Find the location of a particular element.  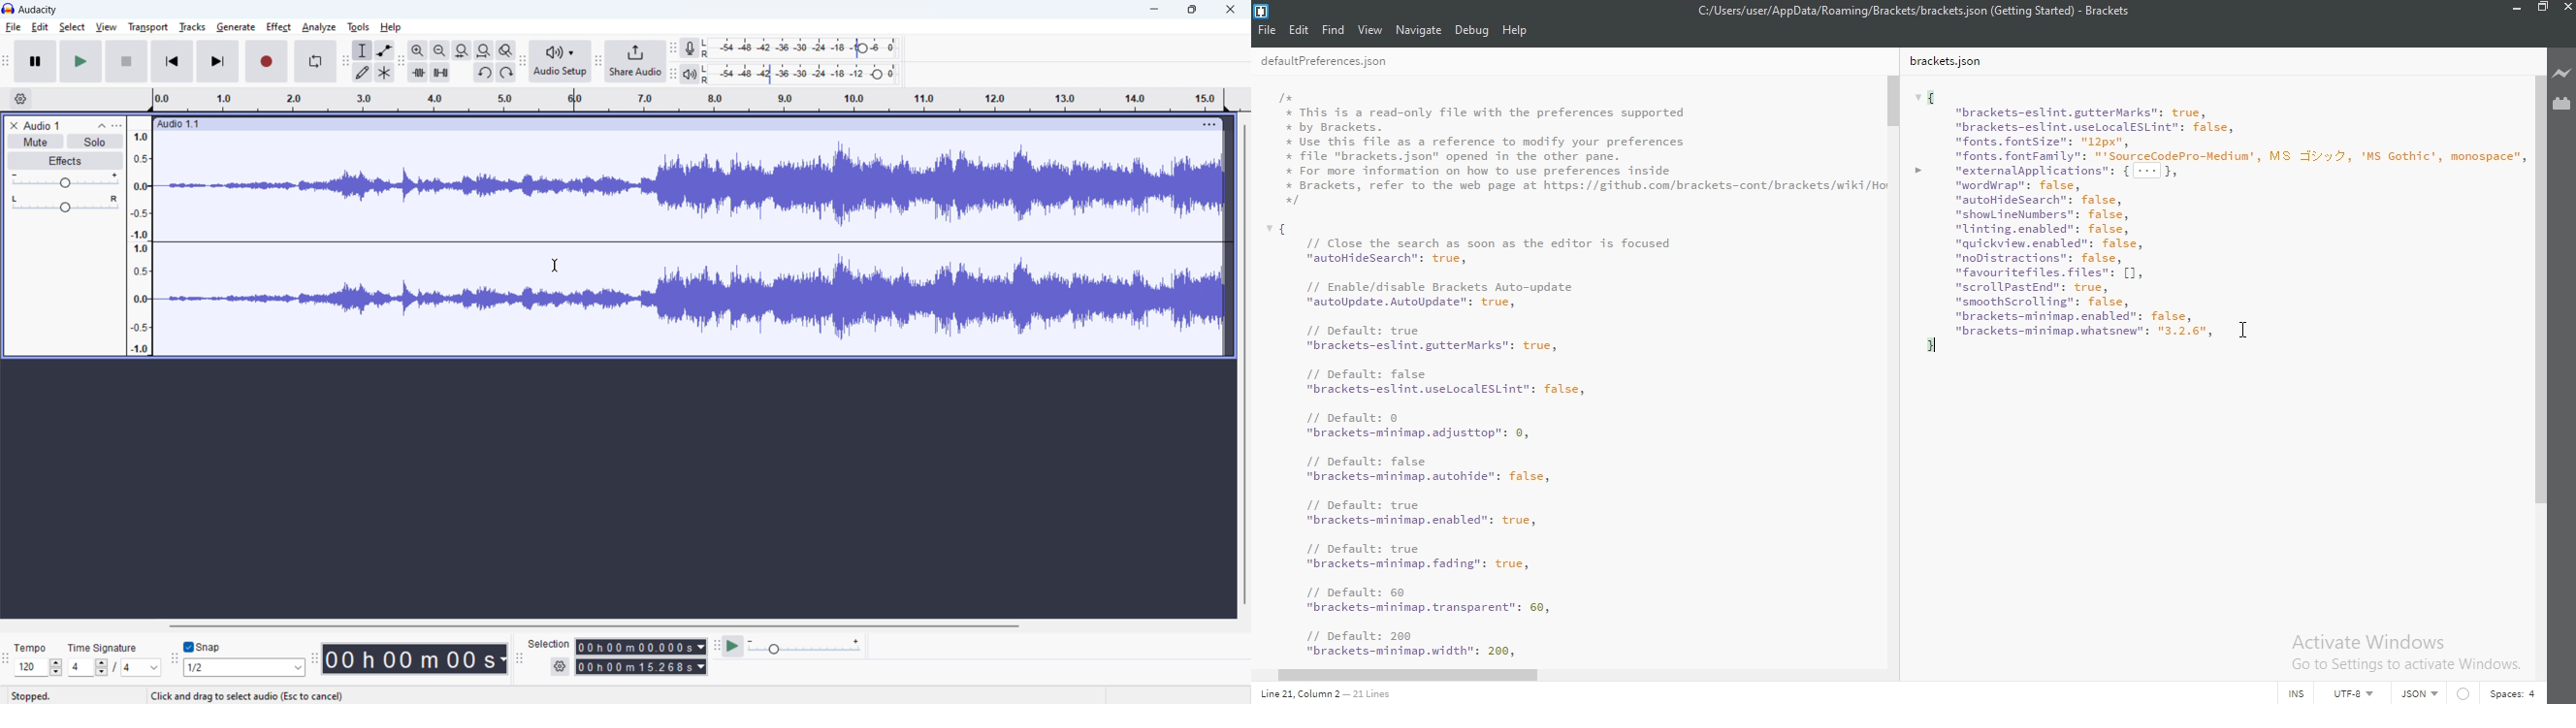

skip to end is located at coordinates (219, 62).